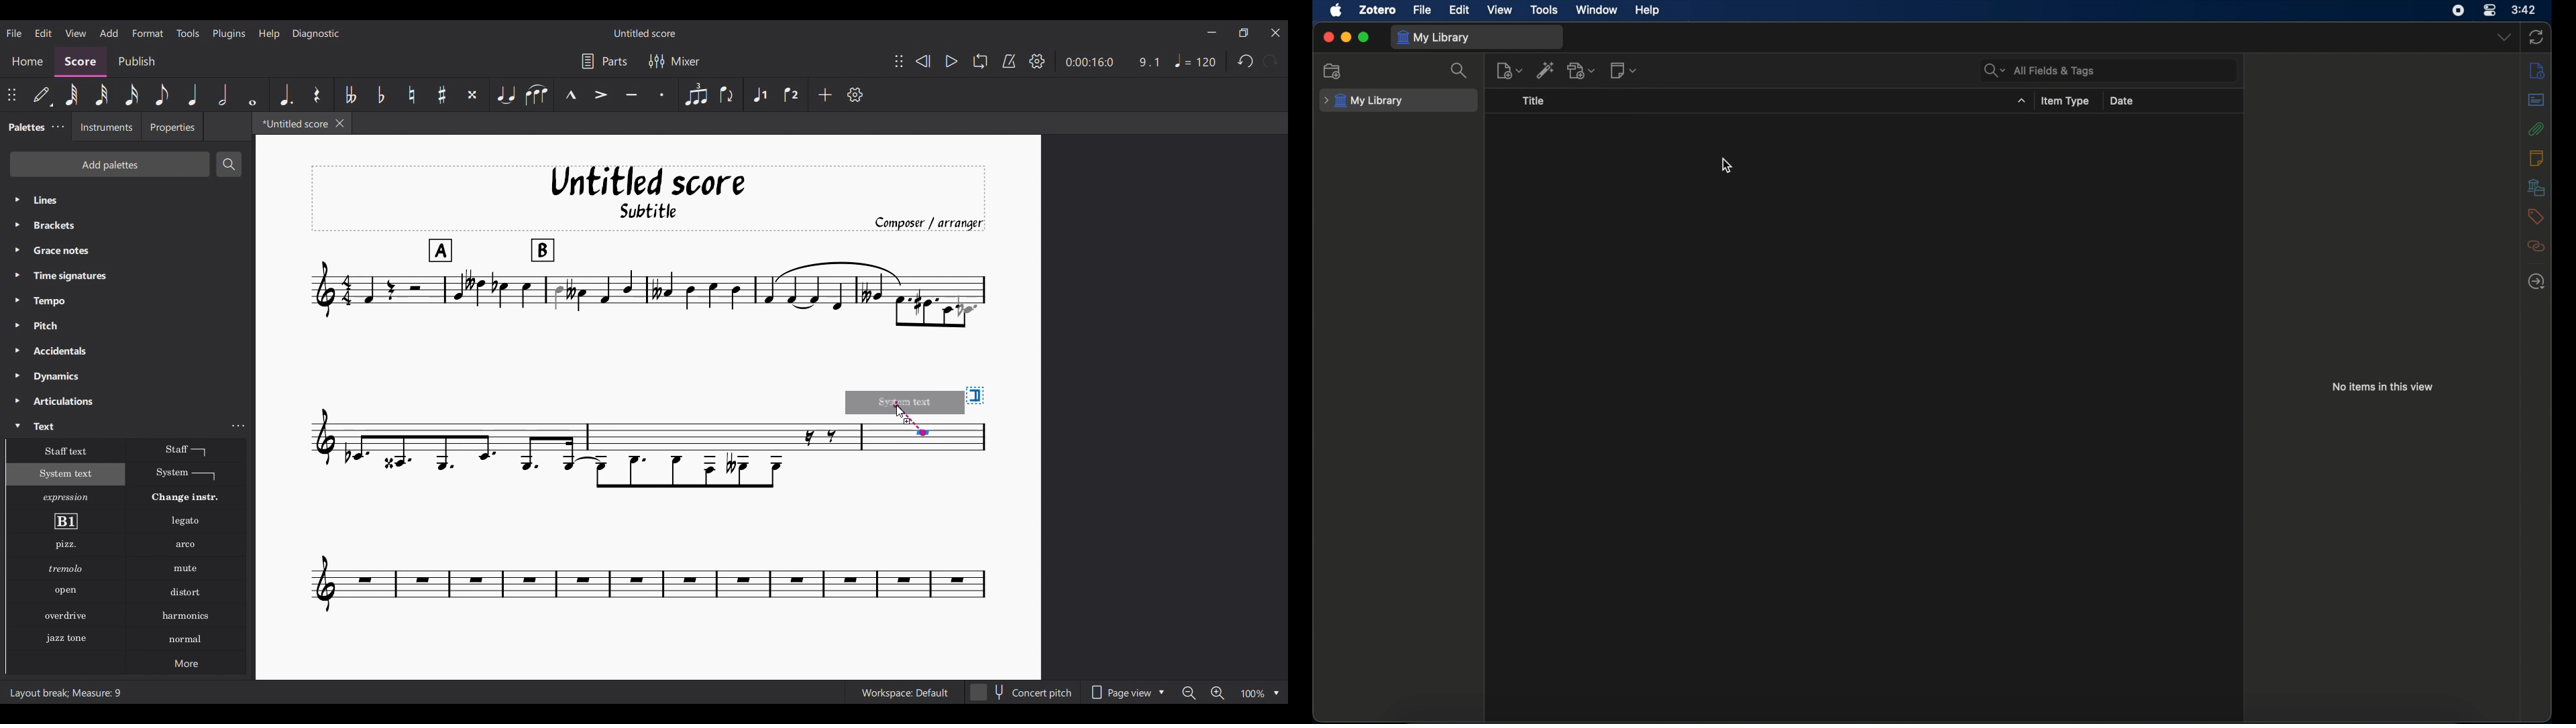 The width and height of the screenshot is (2576, 728). What do you see at coordinates (1346, 36) in the screenshot?
I see `minimize` at bounding box center [1346, 36].